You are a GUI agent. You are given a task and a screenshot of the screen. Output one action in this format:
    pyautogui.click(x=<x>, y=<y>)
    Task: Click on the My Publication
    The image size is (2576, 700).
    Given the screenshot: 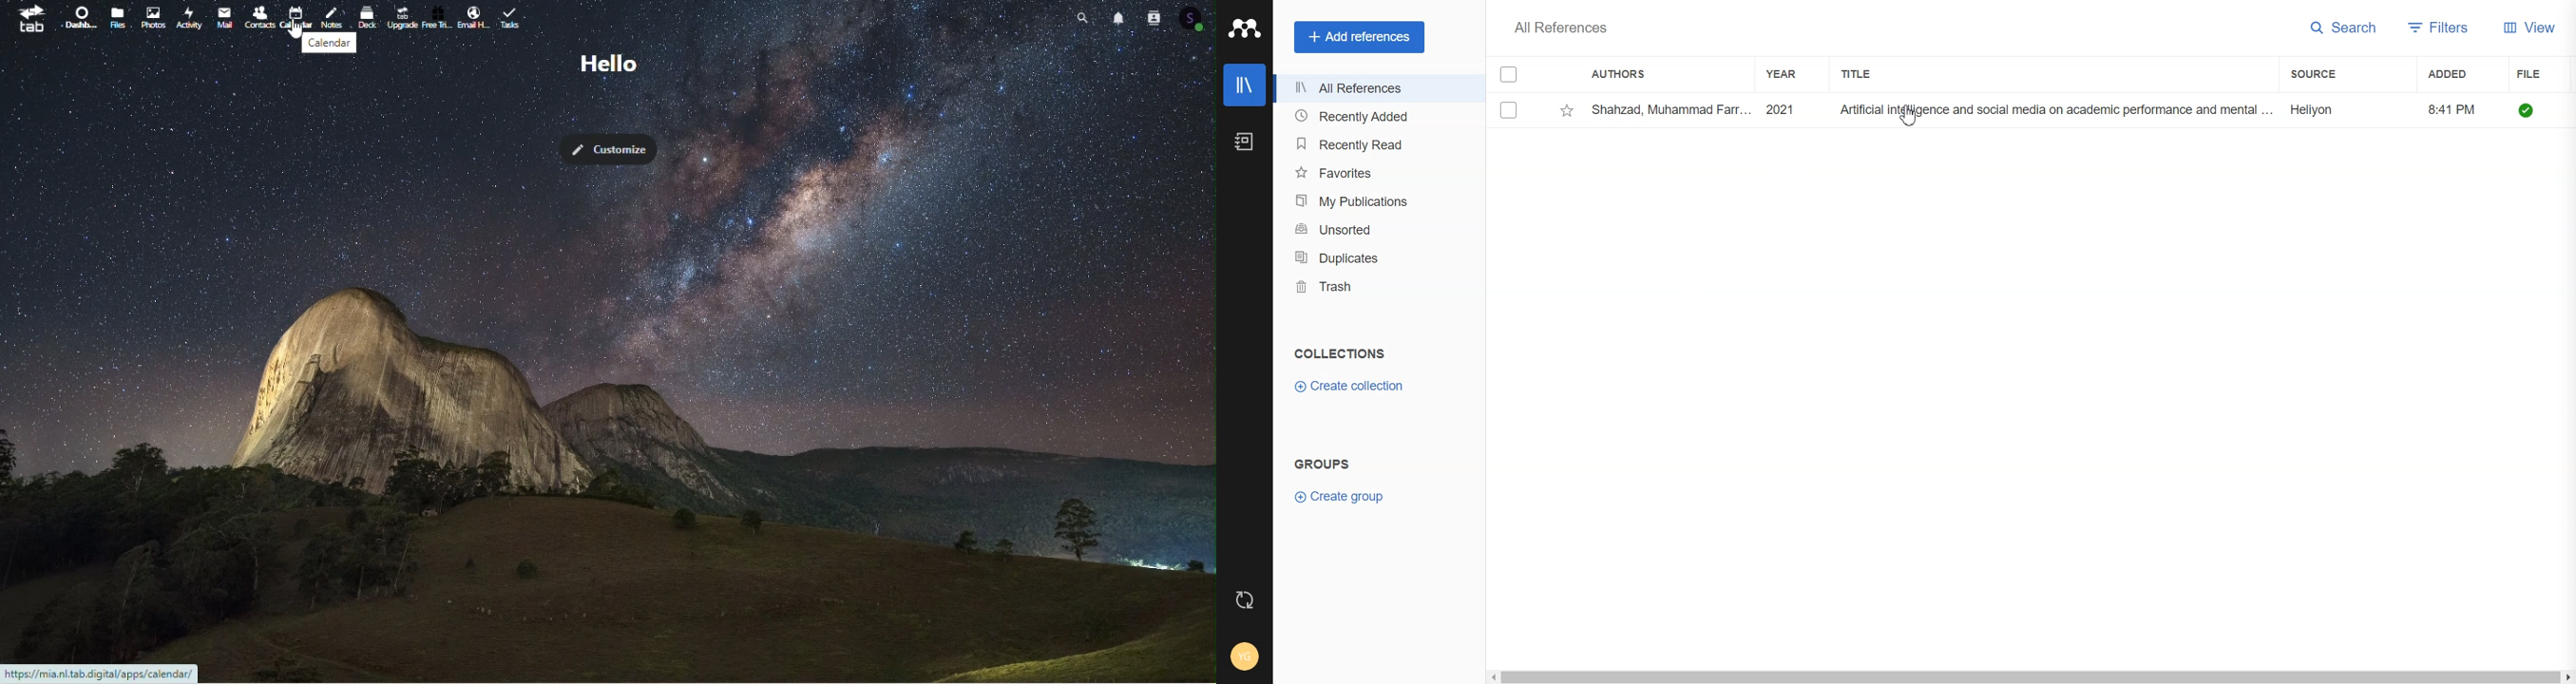 What is the action you would take?
    pyautogui.click(x=1375, y=200)
    